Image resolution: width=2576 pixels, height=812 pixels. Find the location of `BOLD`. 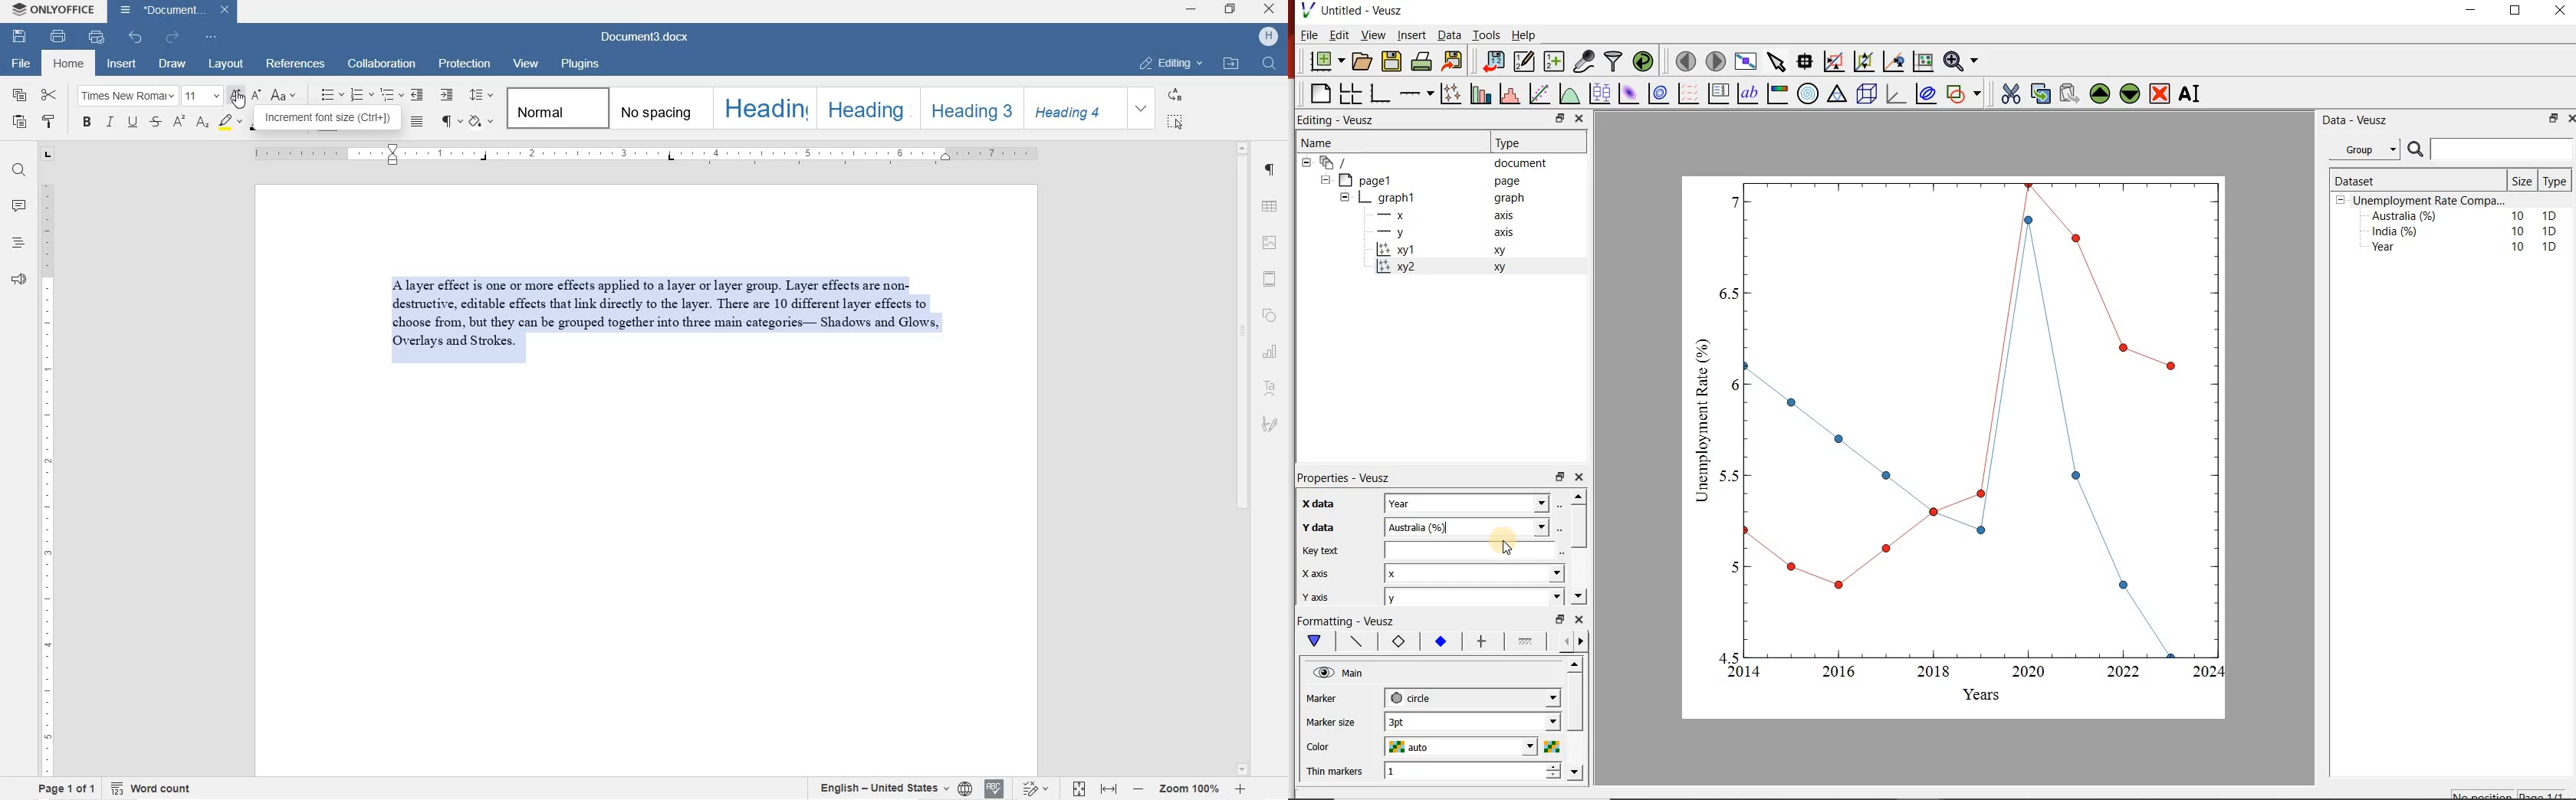

BOLD is located at coordinates (86, 120).